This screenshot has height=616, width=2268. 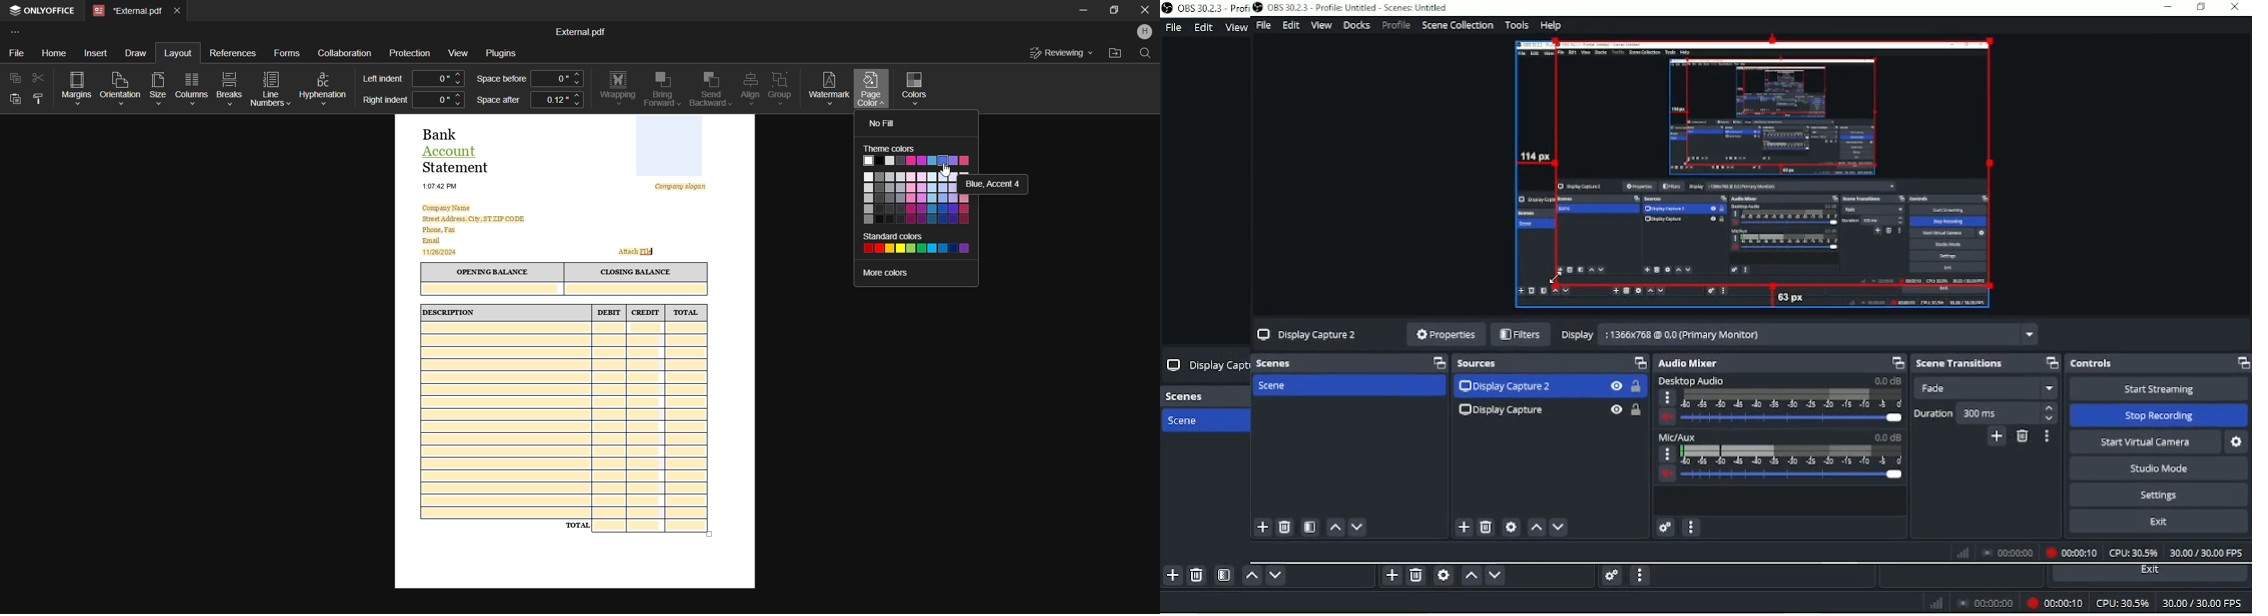 I want to click on File, so click(x=1176, y=27).